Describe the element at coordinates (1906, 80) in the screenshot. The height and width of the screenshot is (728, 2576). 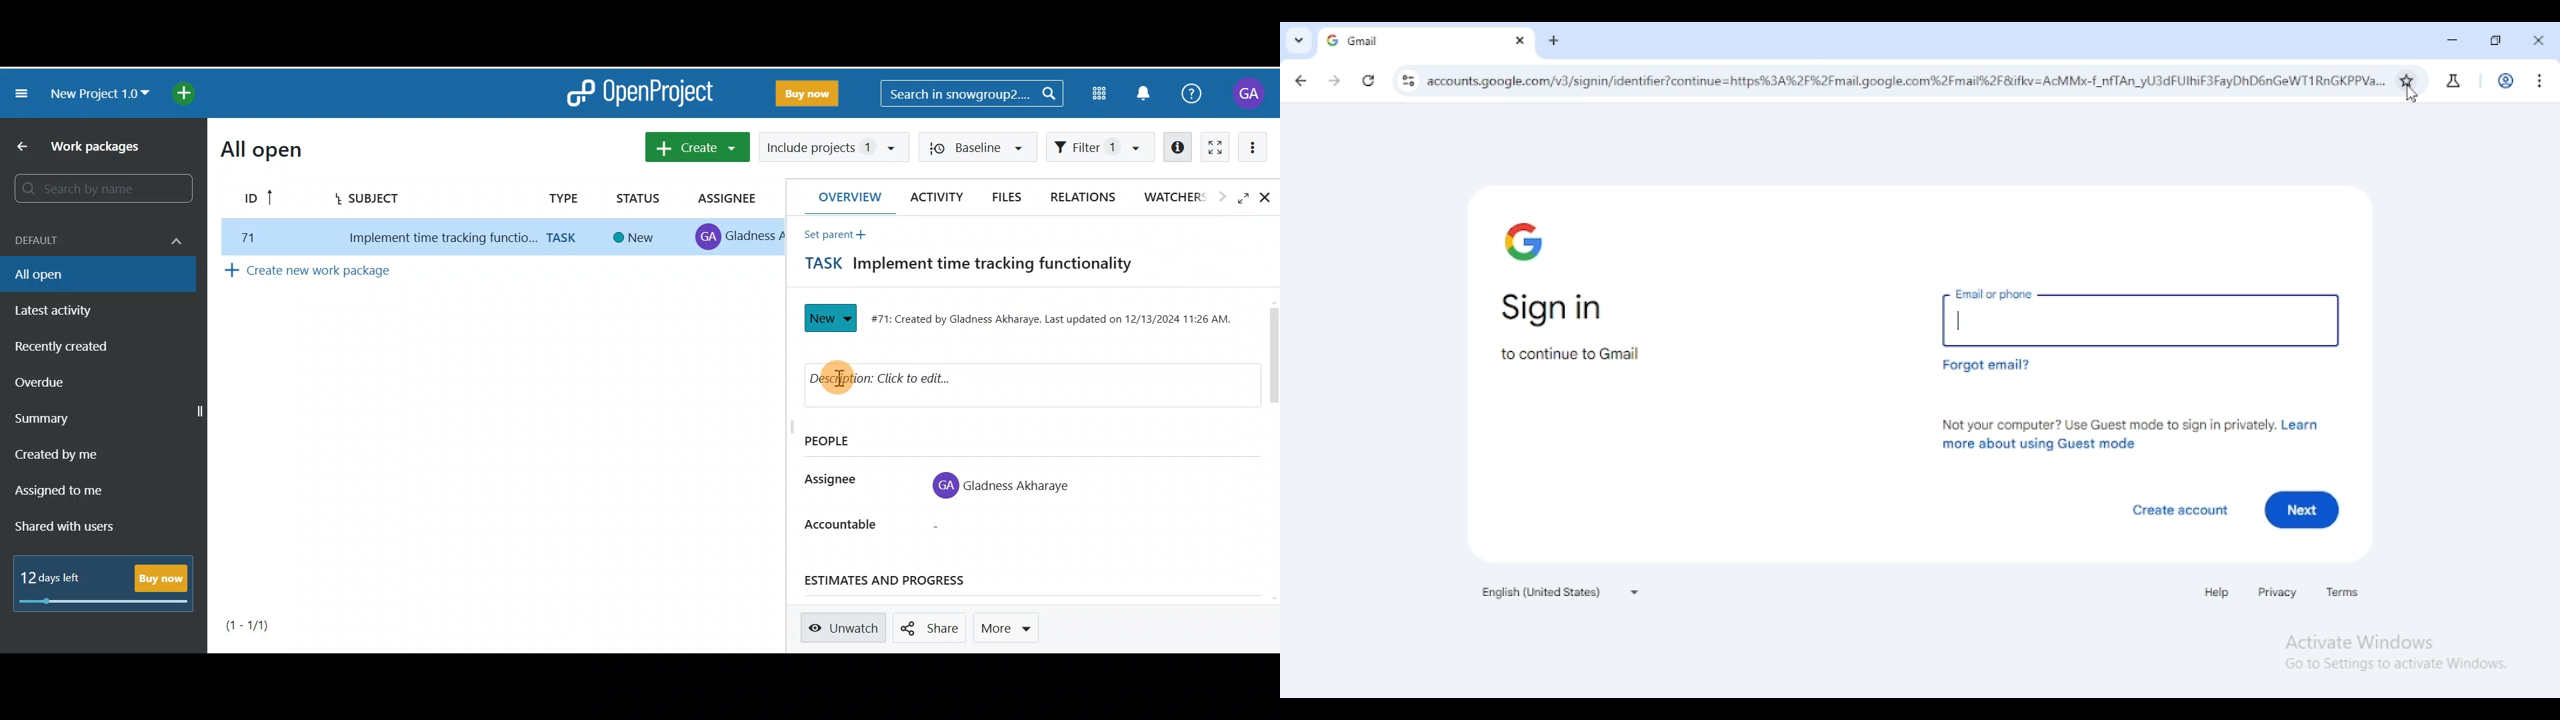
I see `website URL` at that location.